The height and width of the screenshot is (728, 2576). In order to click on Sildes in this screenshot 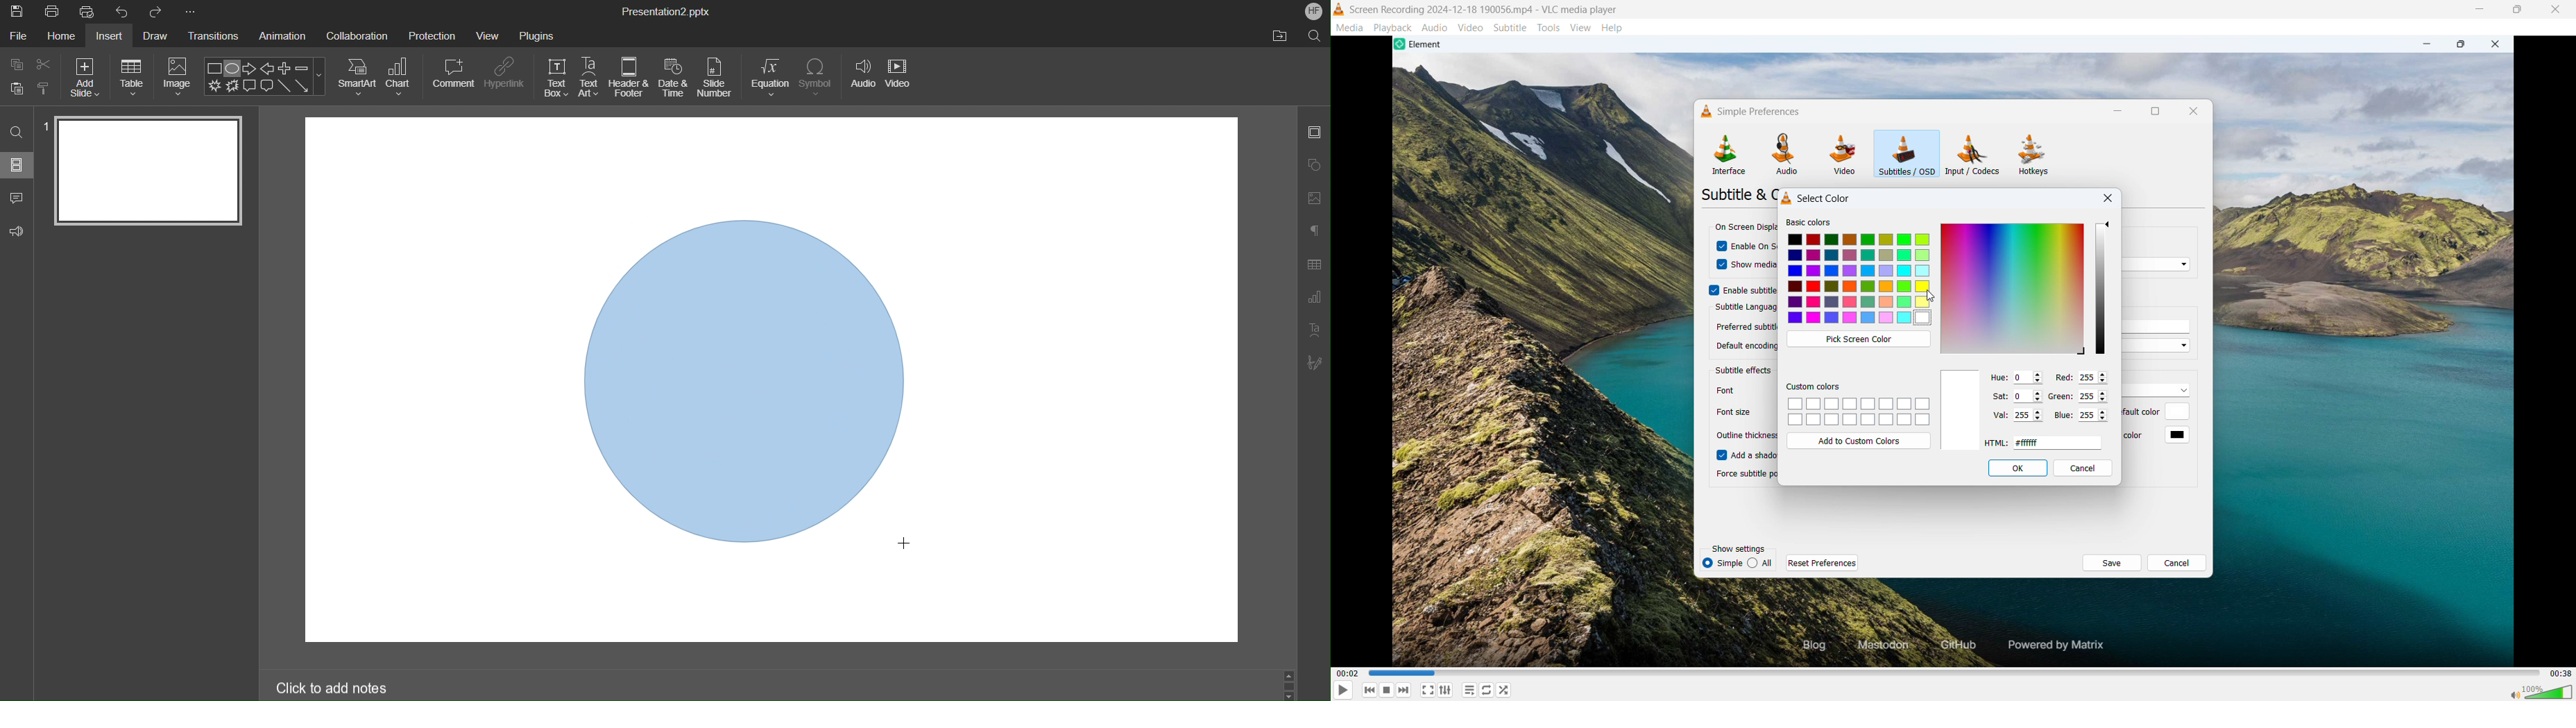, I will do `click(18, 164)`.